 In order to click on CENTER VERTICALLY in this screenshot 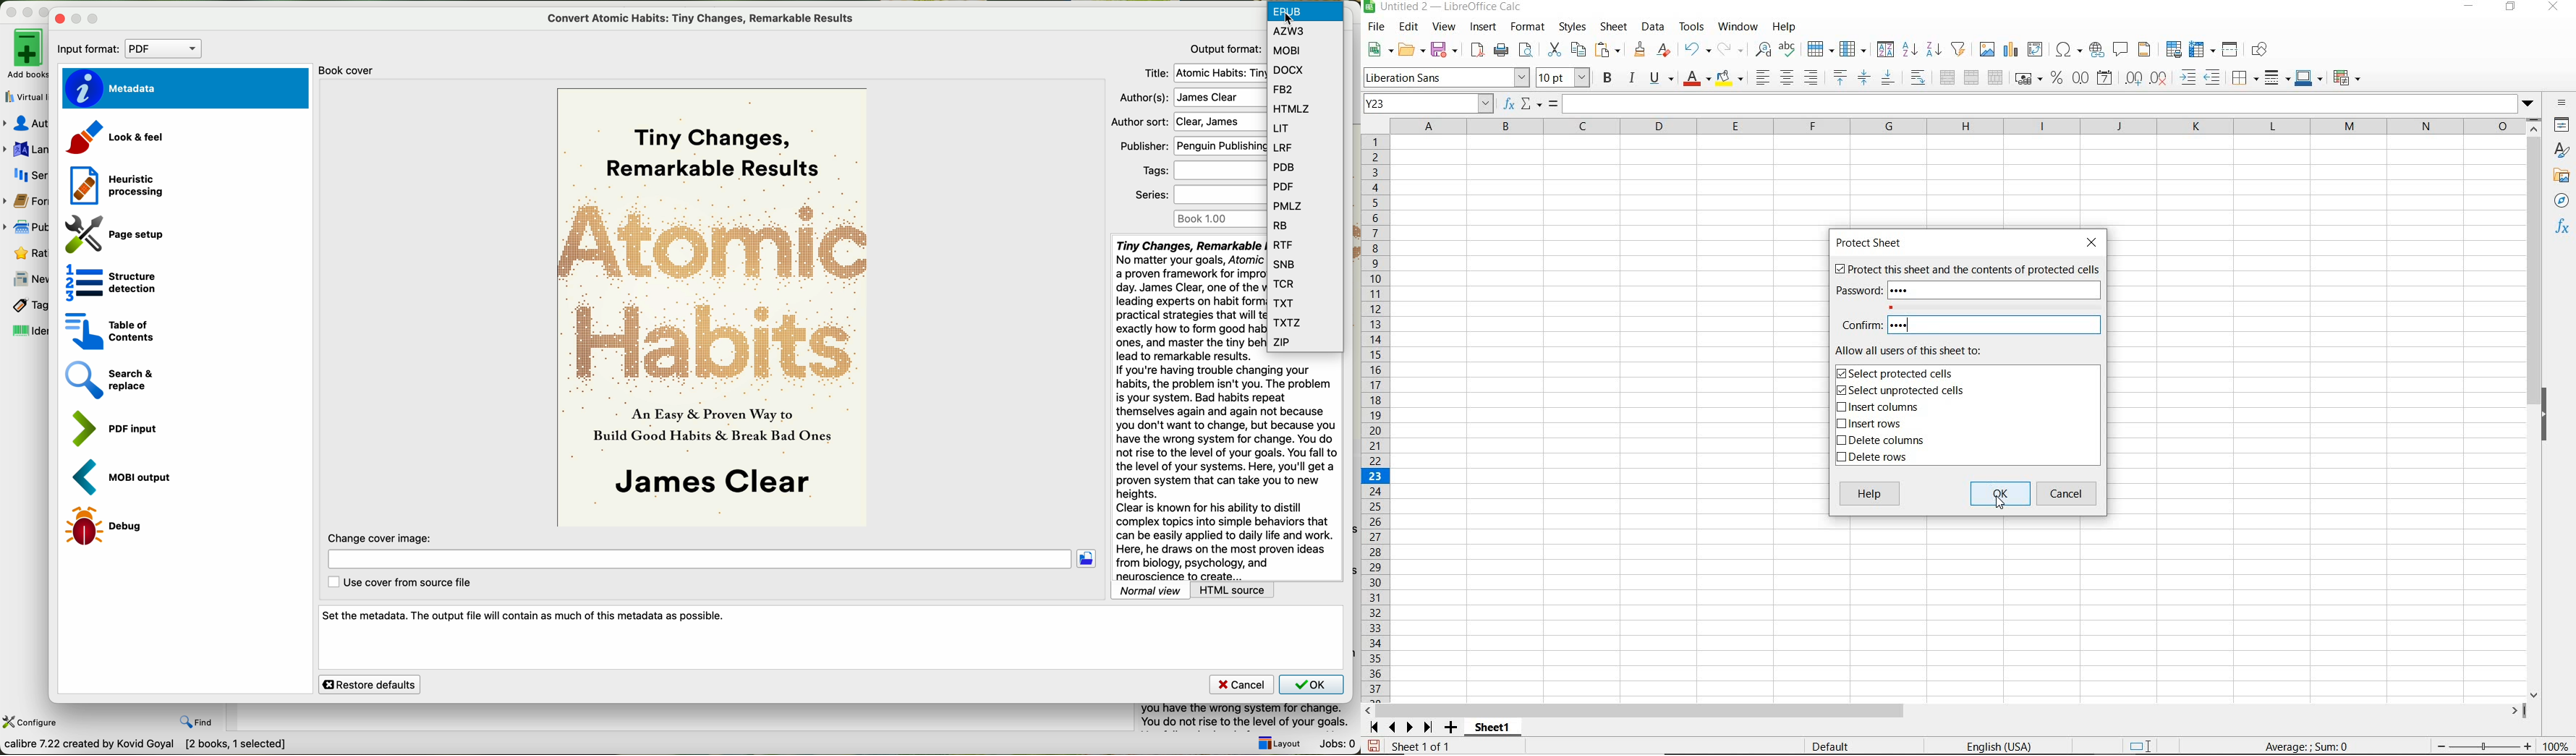, I will do `click(1864, 80)`.